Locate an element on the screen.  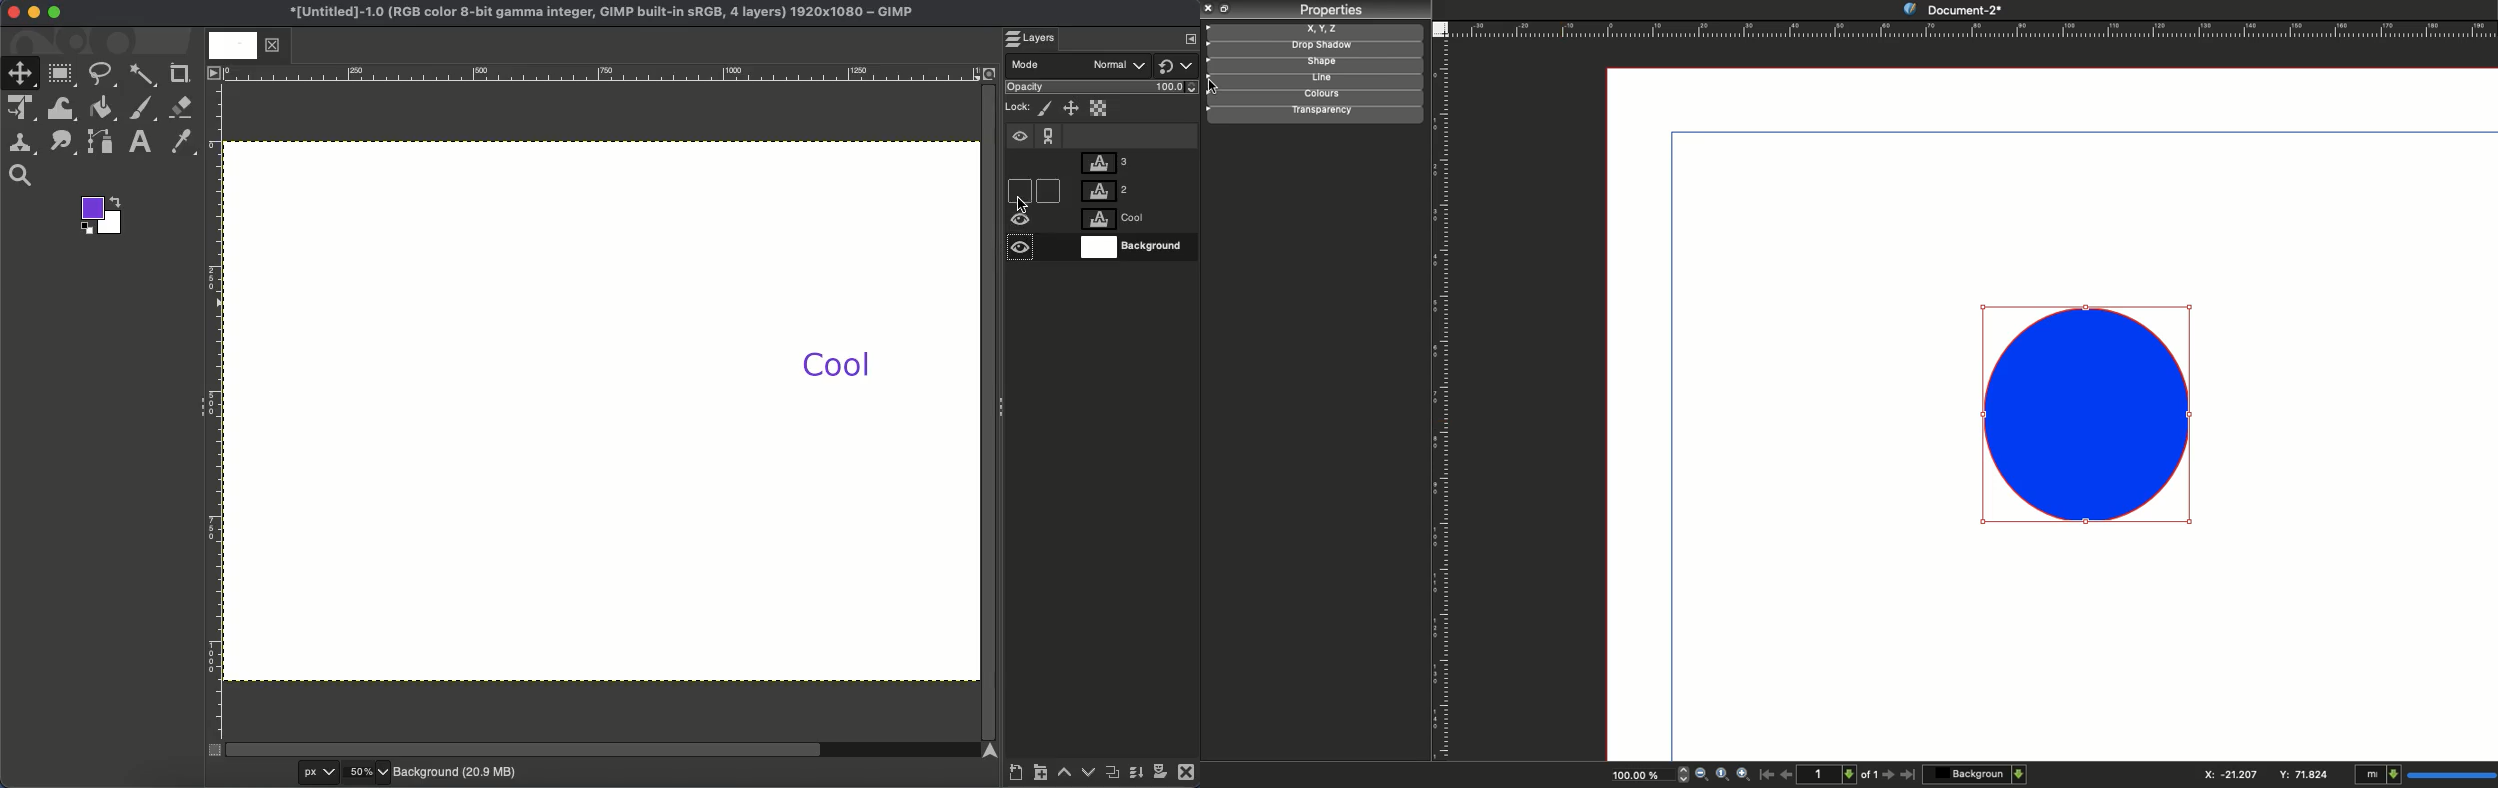
Last page is located at coordinates (1909, 775).